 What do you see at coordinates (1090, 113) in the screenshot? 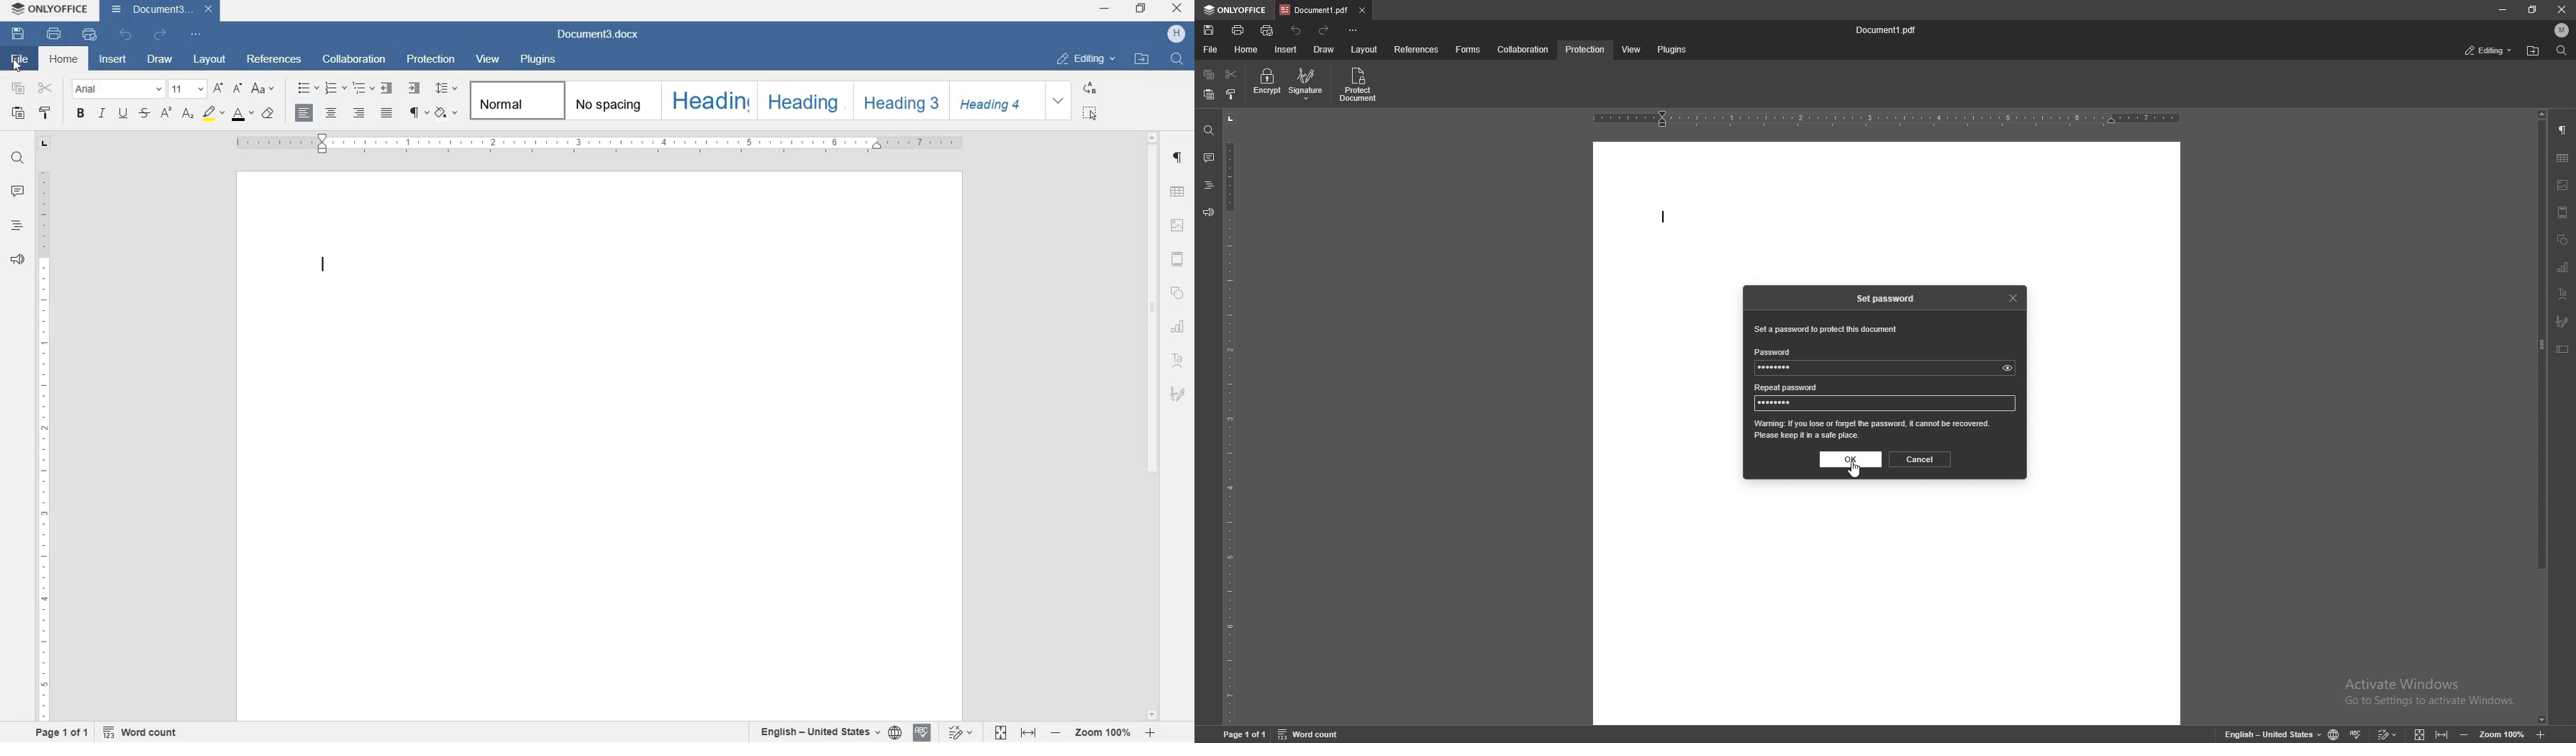
I see `select all` at bounding box center [1090, 113].